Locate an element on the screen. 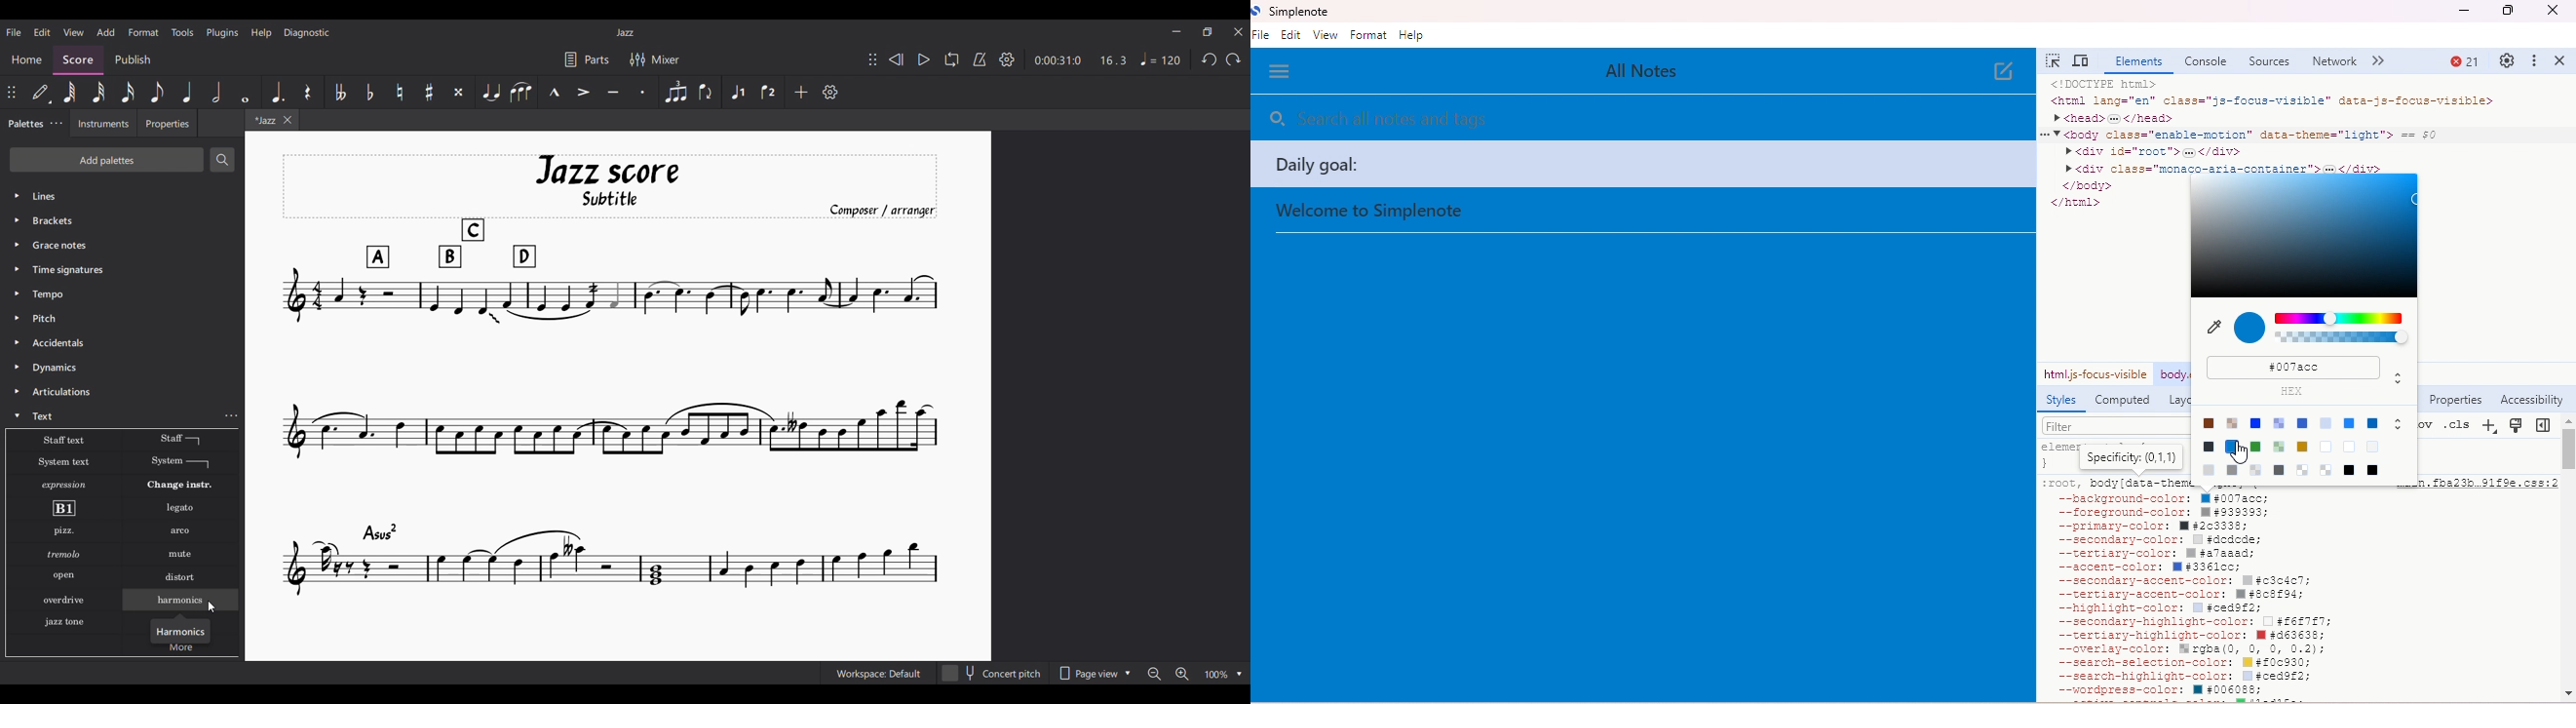  21 is located at coordinates (2464, 62).